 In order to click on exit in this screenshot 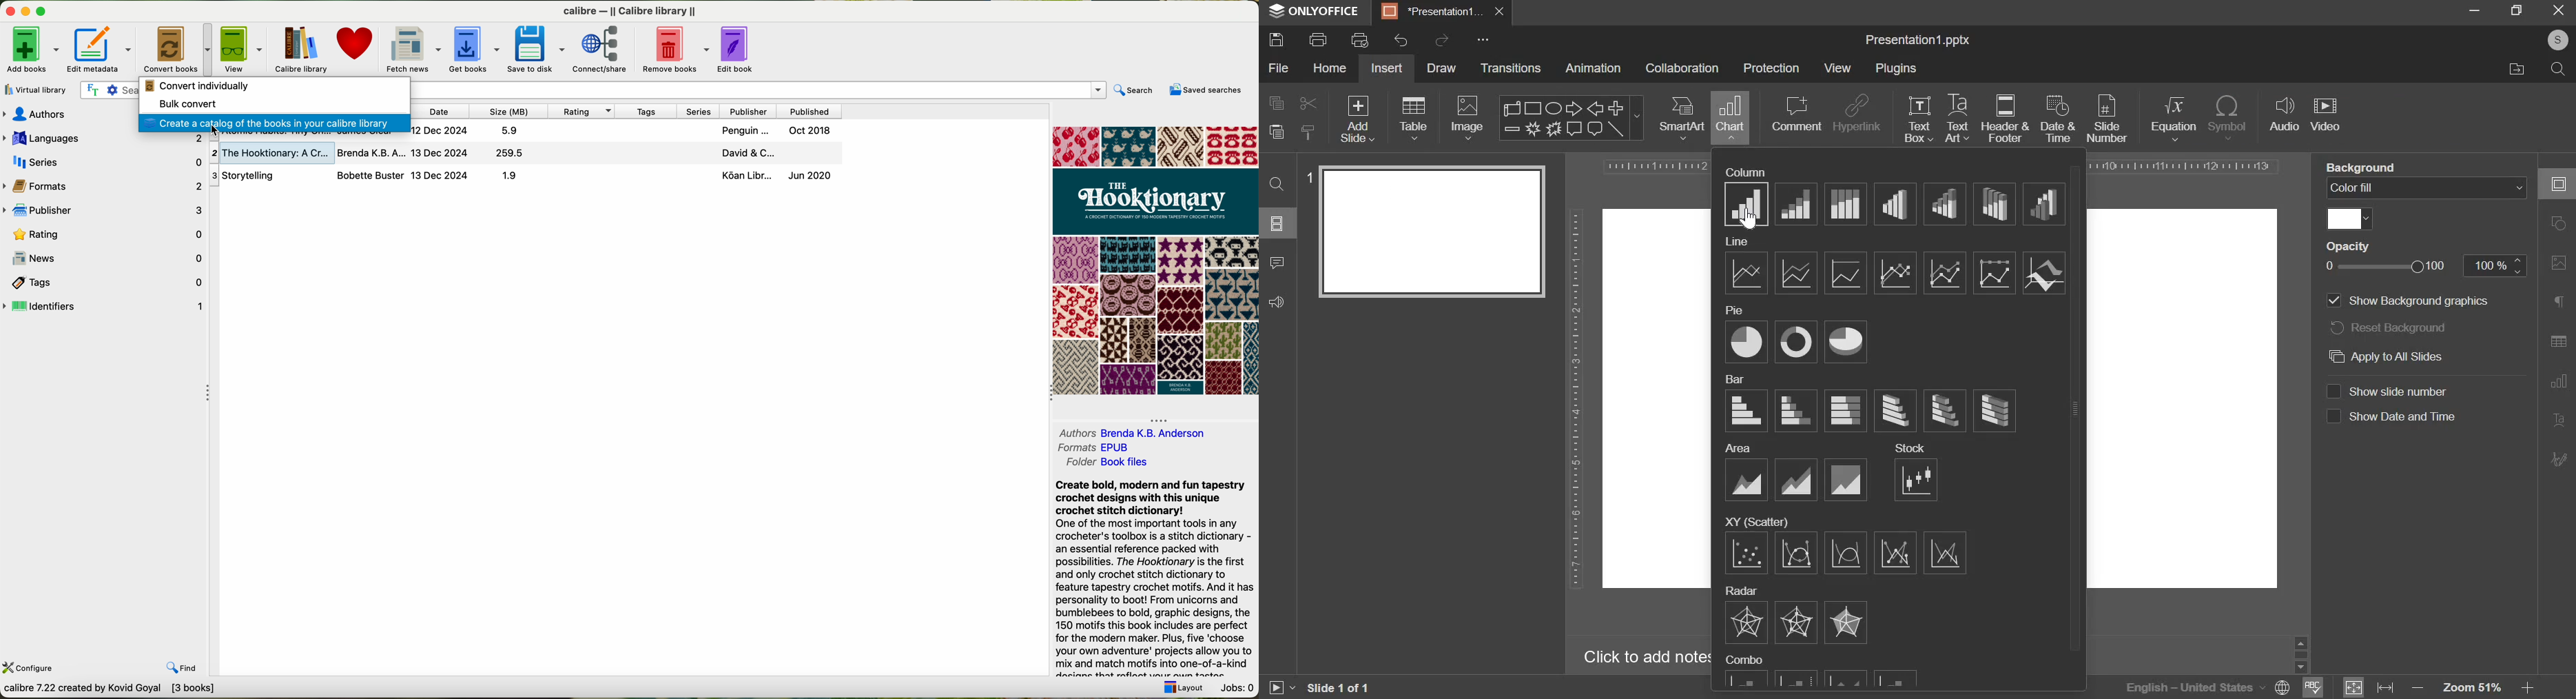, I will do `click(1499, 10)`.